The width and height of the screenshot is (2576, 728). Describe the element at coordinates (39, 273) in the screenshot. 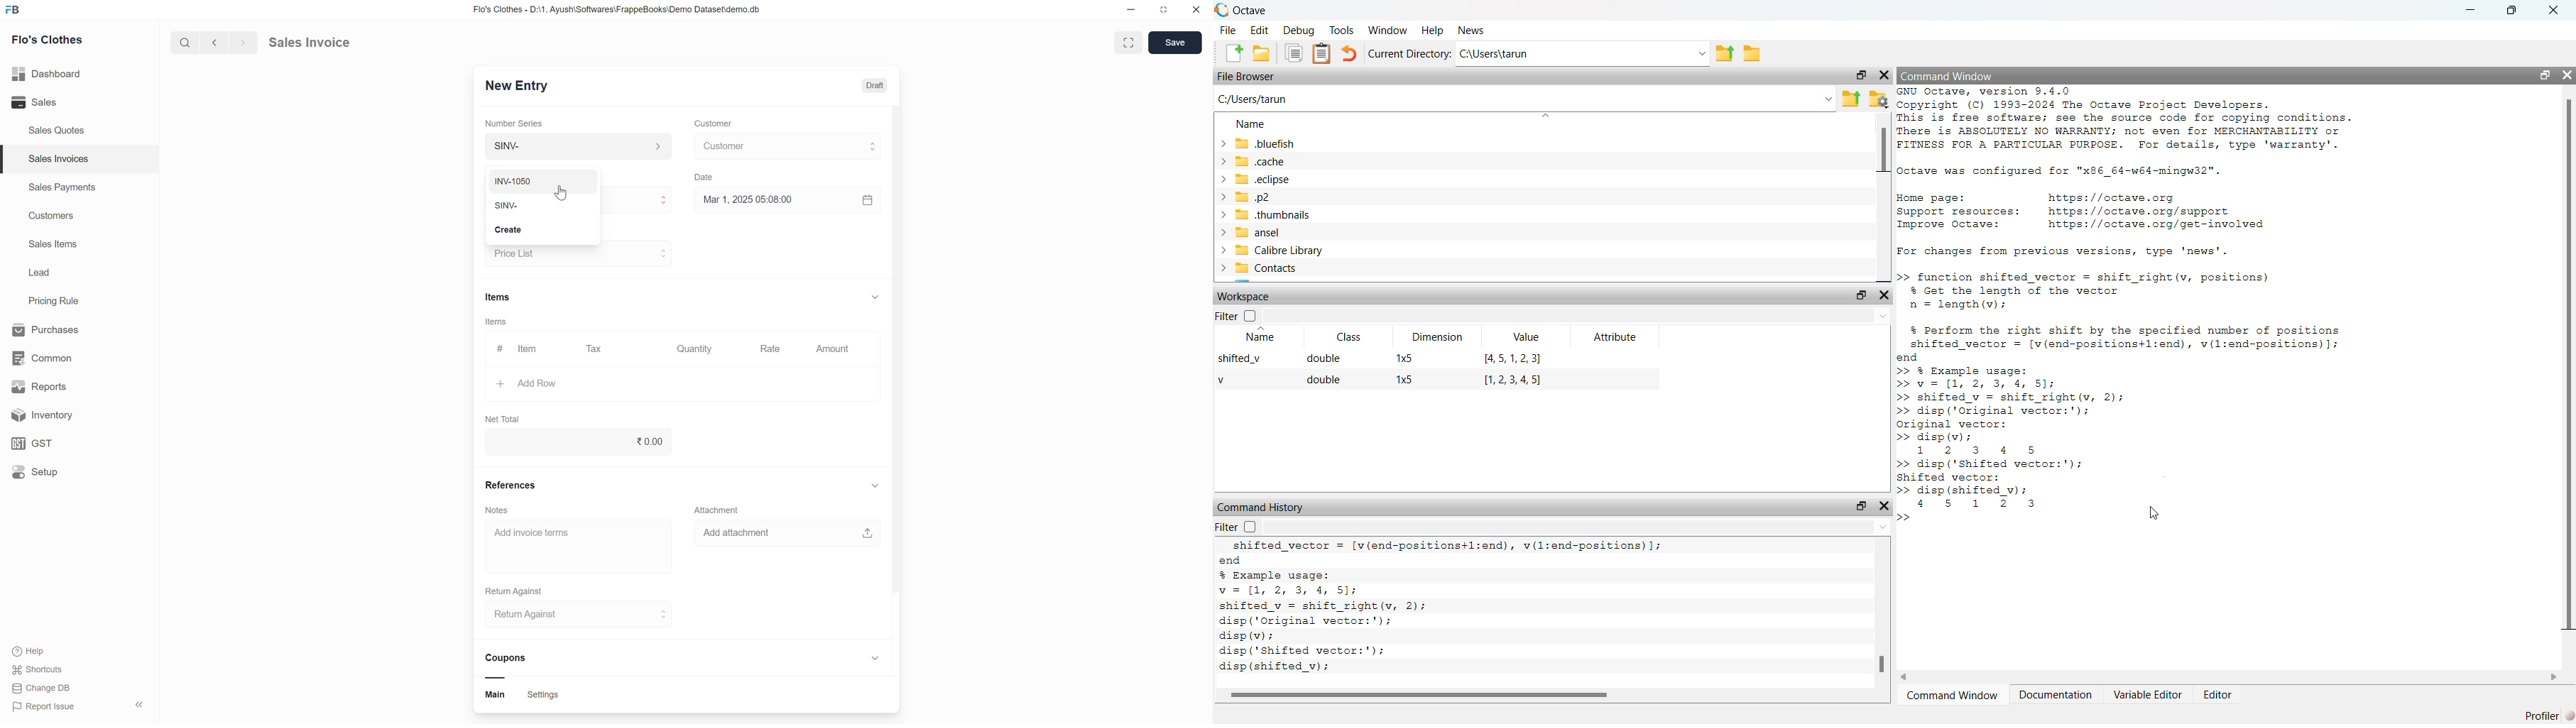

I see `Lead` at that location.